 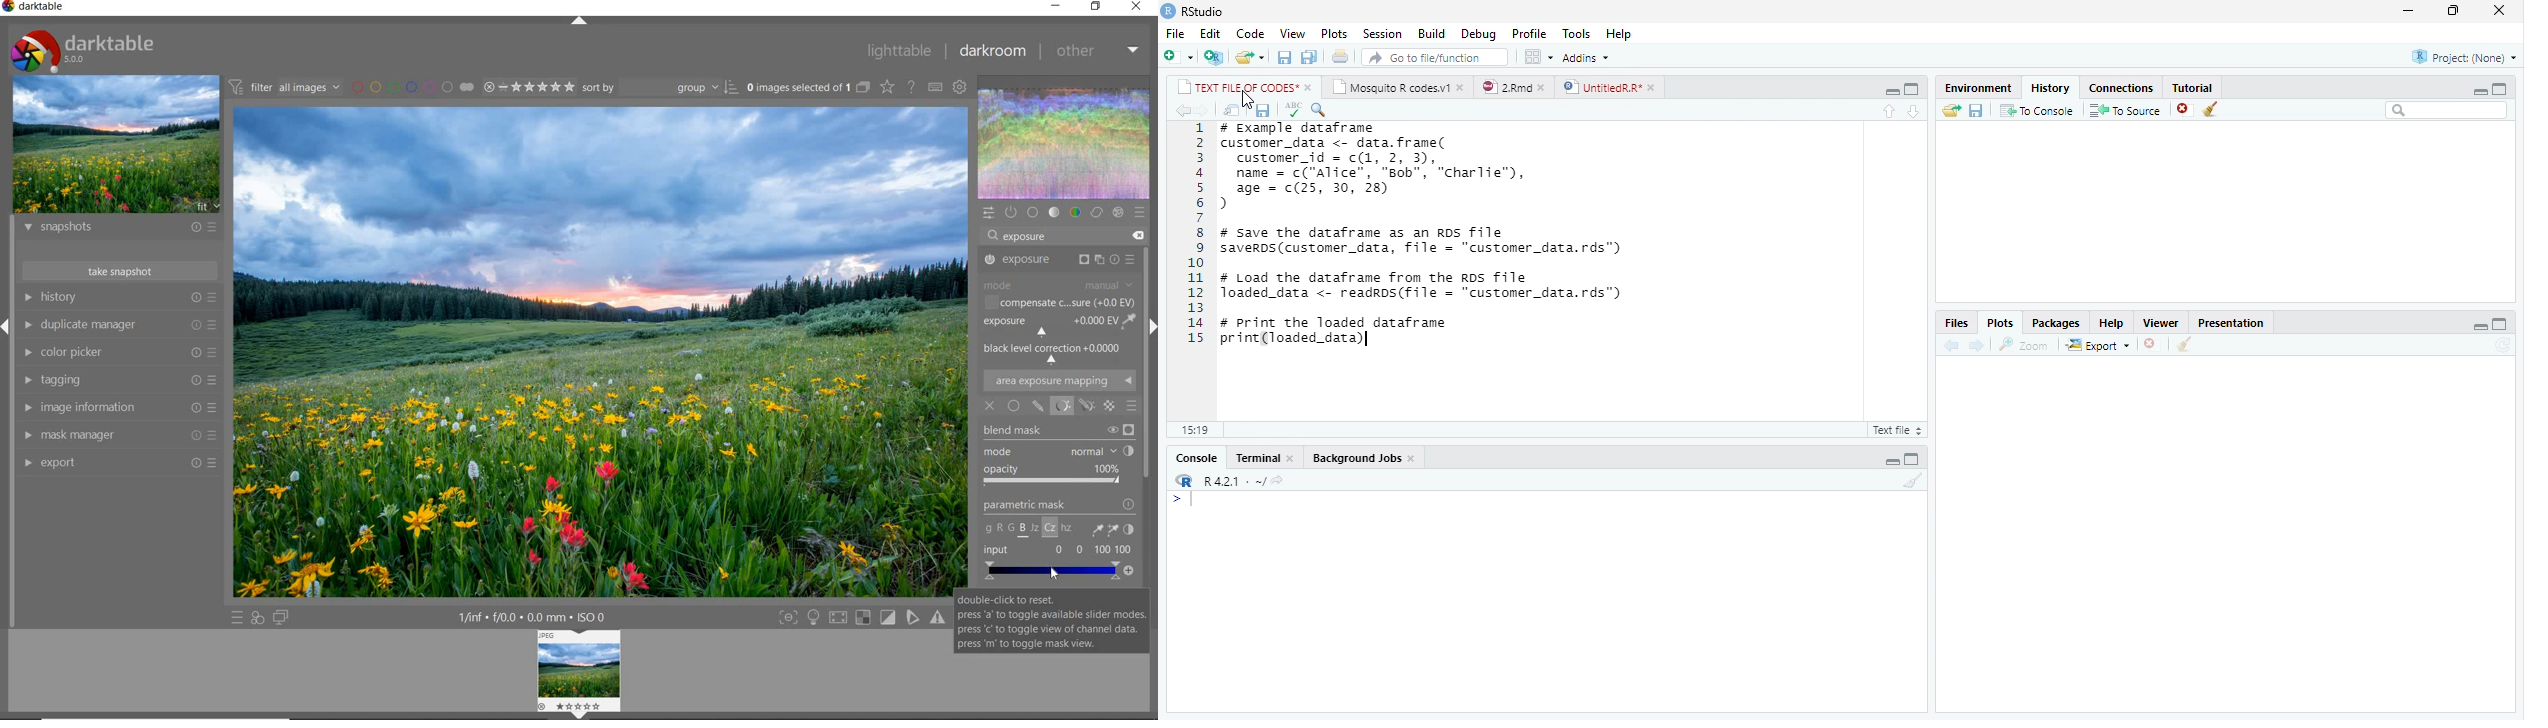 What do you see at coordinates (1293, 33) in the screenshot?
I see `View` at bounding box center [1293, 33].